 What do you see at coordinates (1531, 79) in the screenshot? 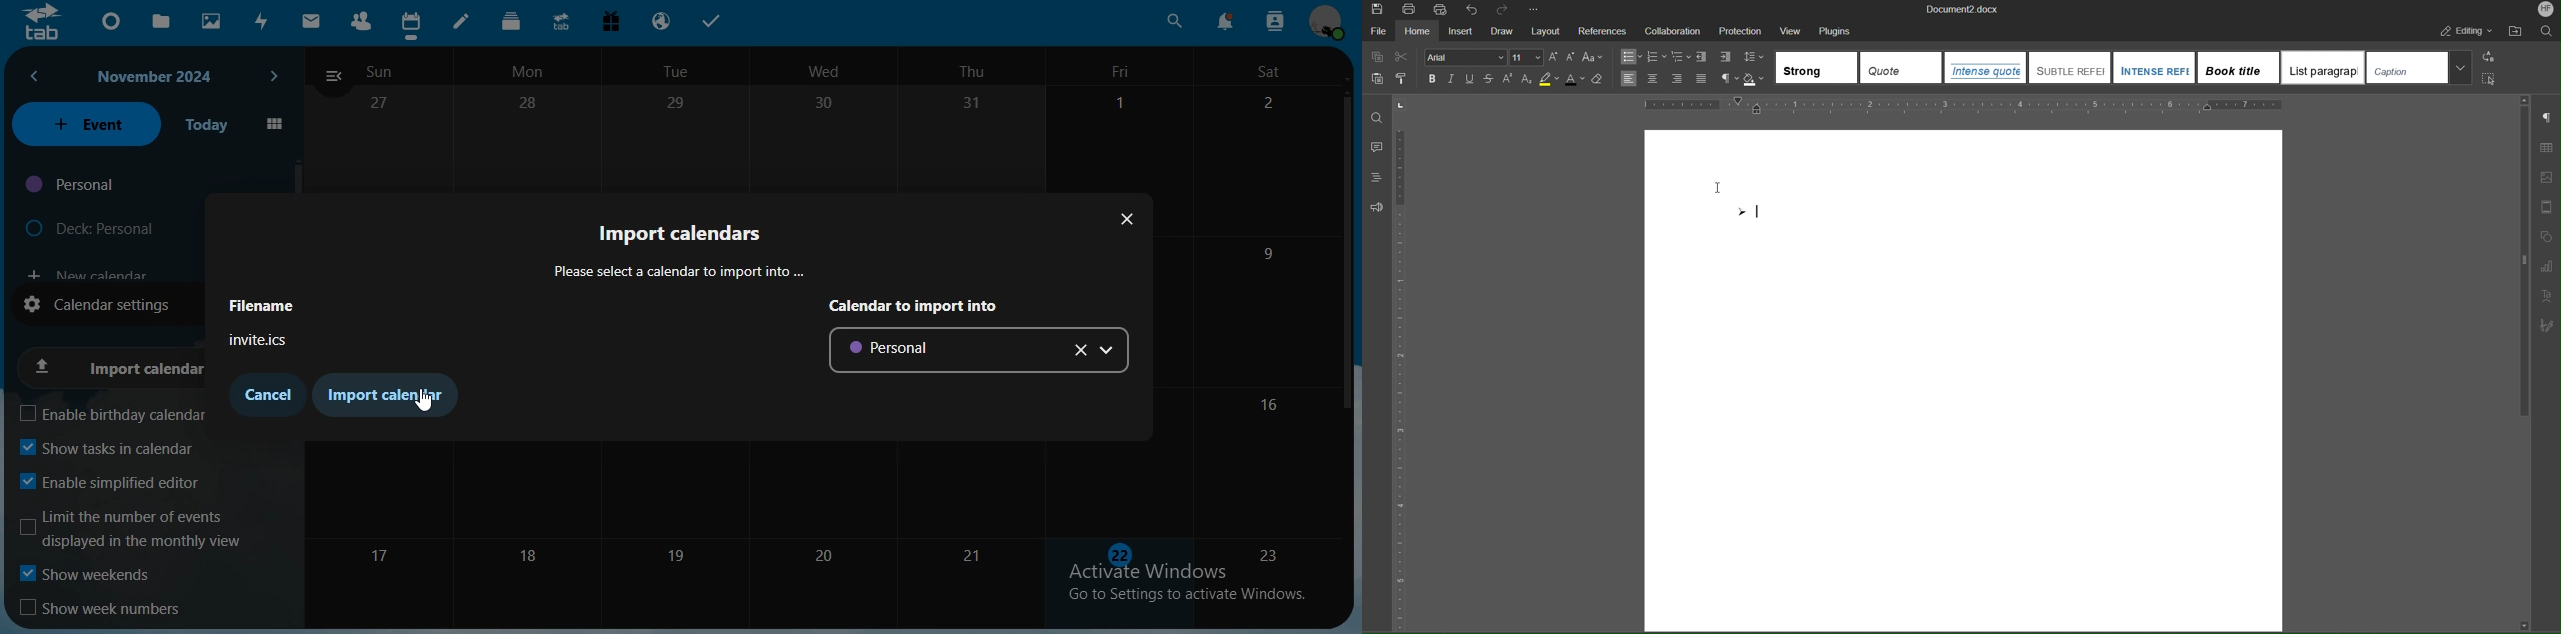
I see `Subscript` at bounding box center [1531, 79].